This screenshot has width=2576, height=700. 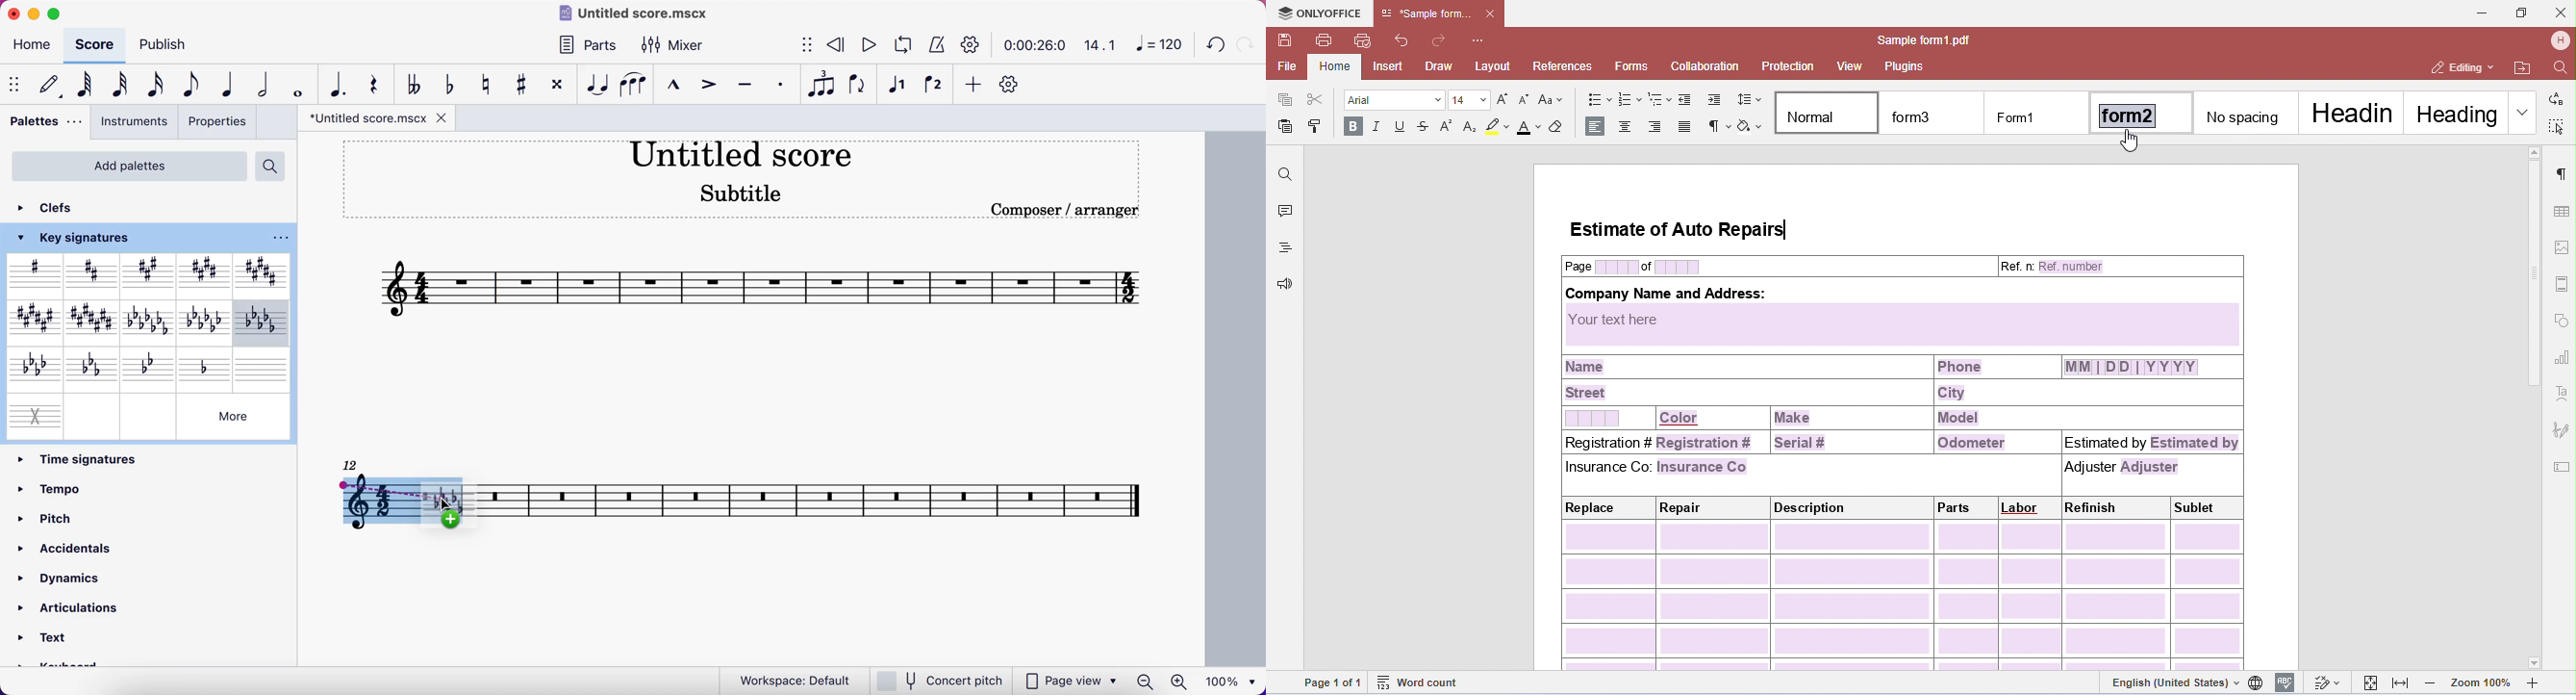 What do you see at coordinates (820, 502) in the screenshot?
I see `score` at bounding box center [820, 502].